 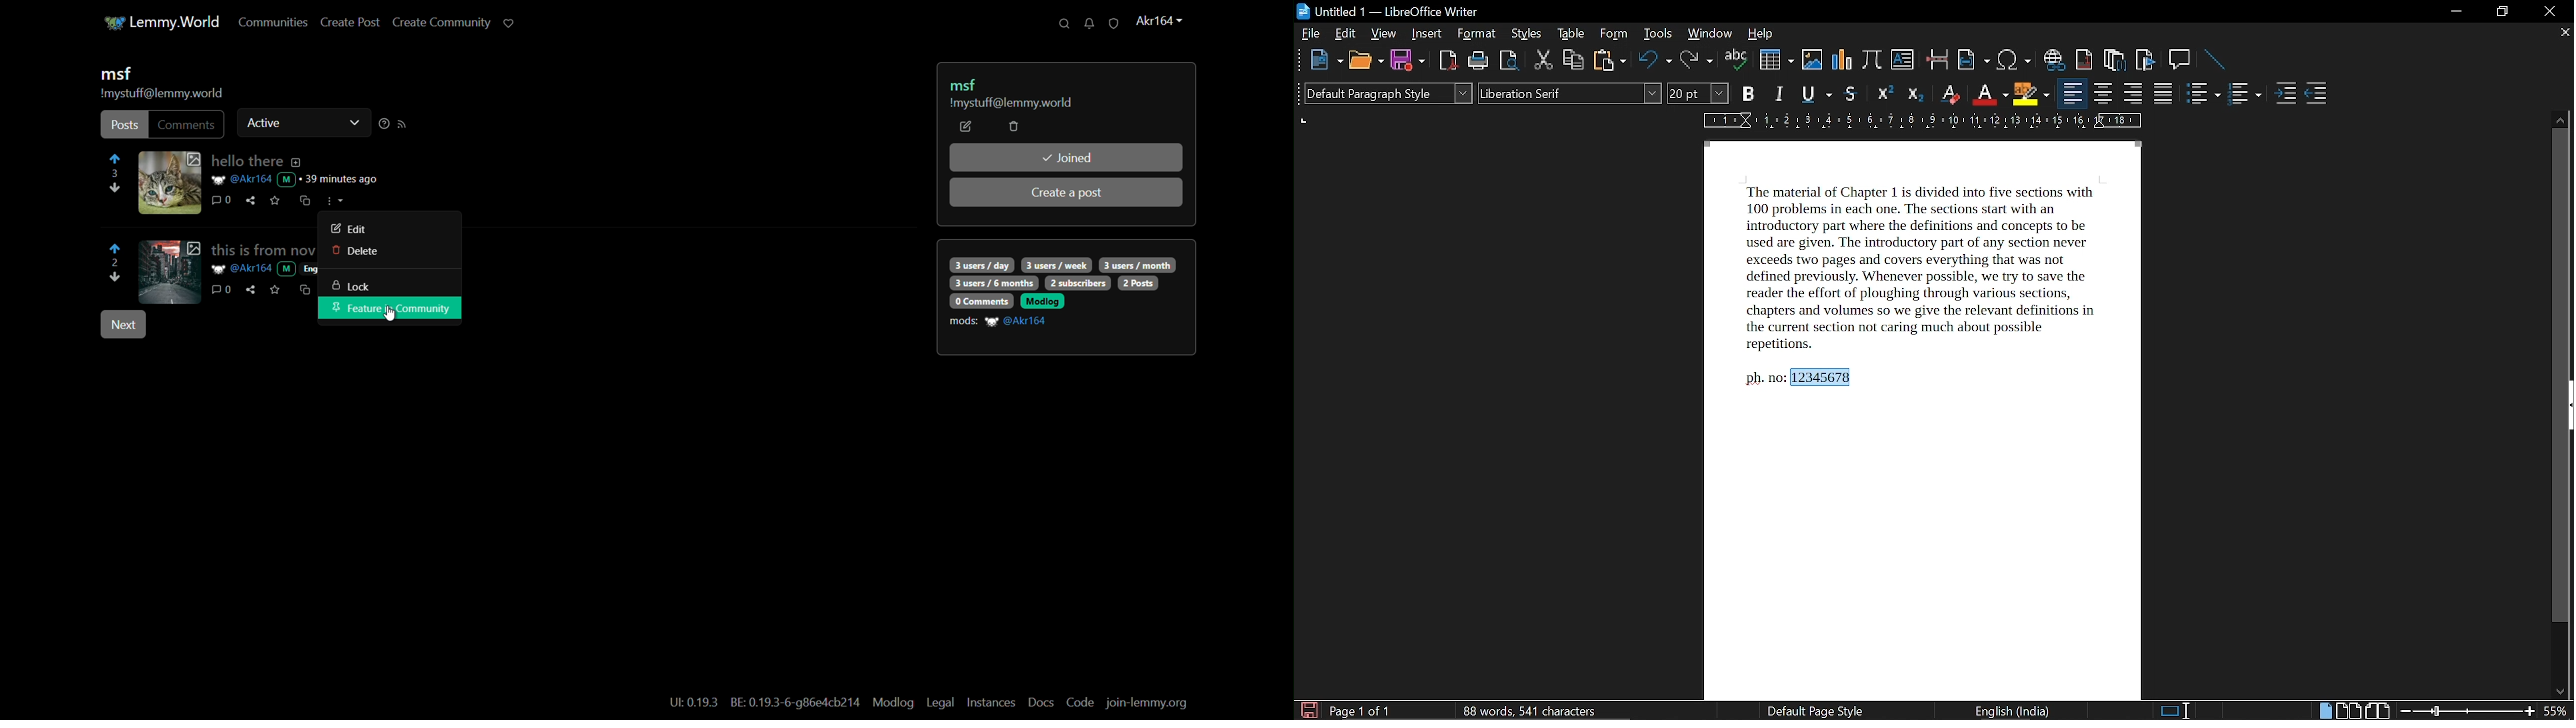 I want to click on bold, so click(x=1747, y=95).